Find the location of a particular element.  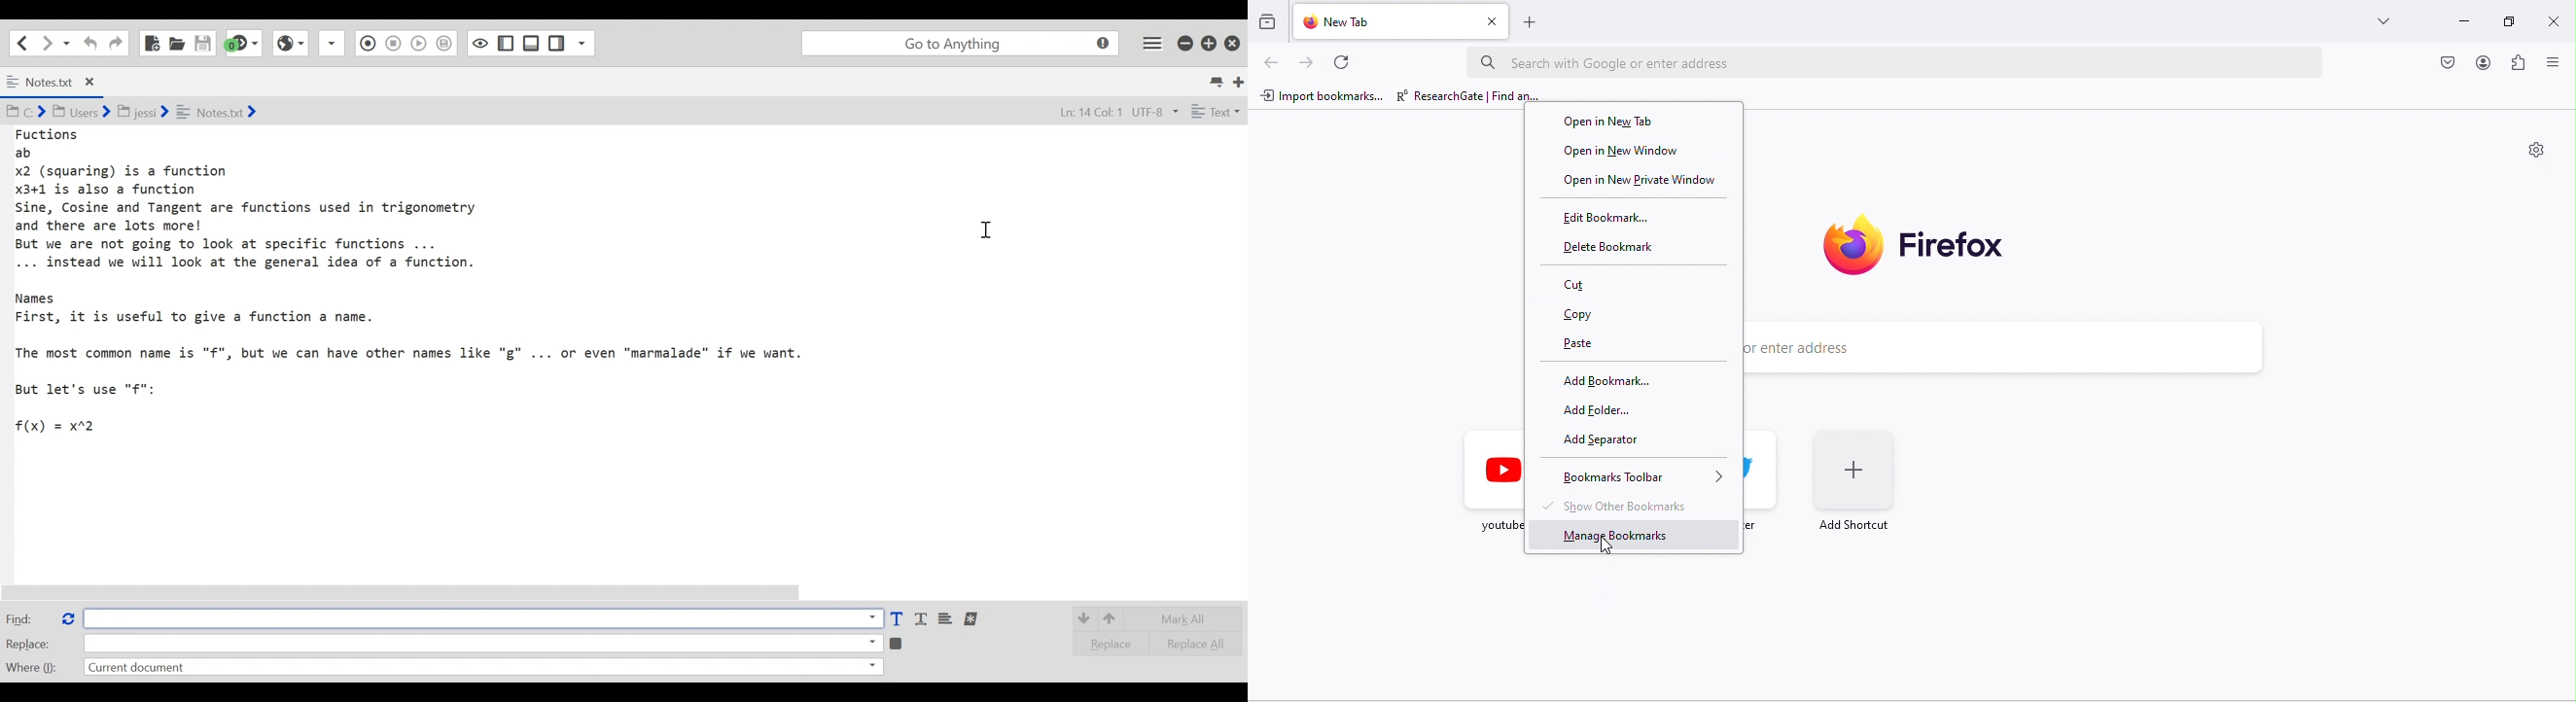

open in new window is located at coordinates (1638, 153).